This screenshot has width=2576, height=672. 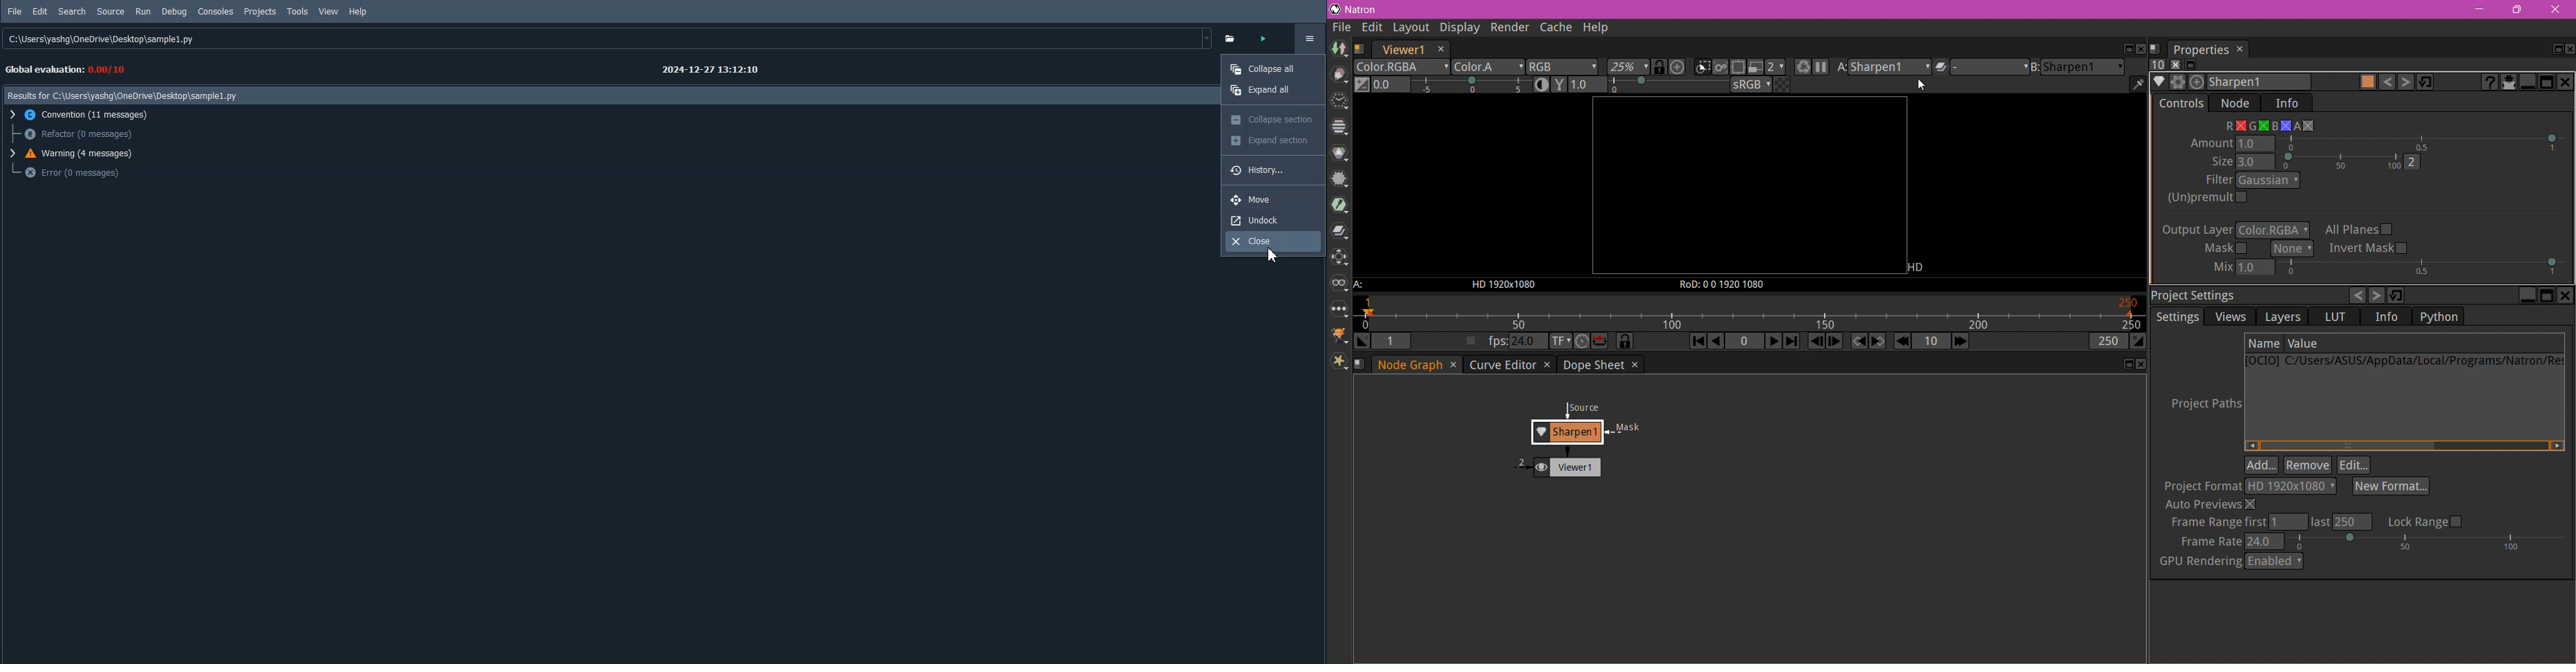 I want to click on Error, so click(x=73, y=173).